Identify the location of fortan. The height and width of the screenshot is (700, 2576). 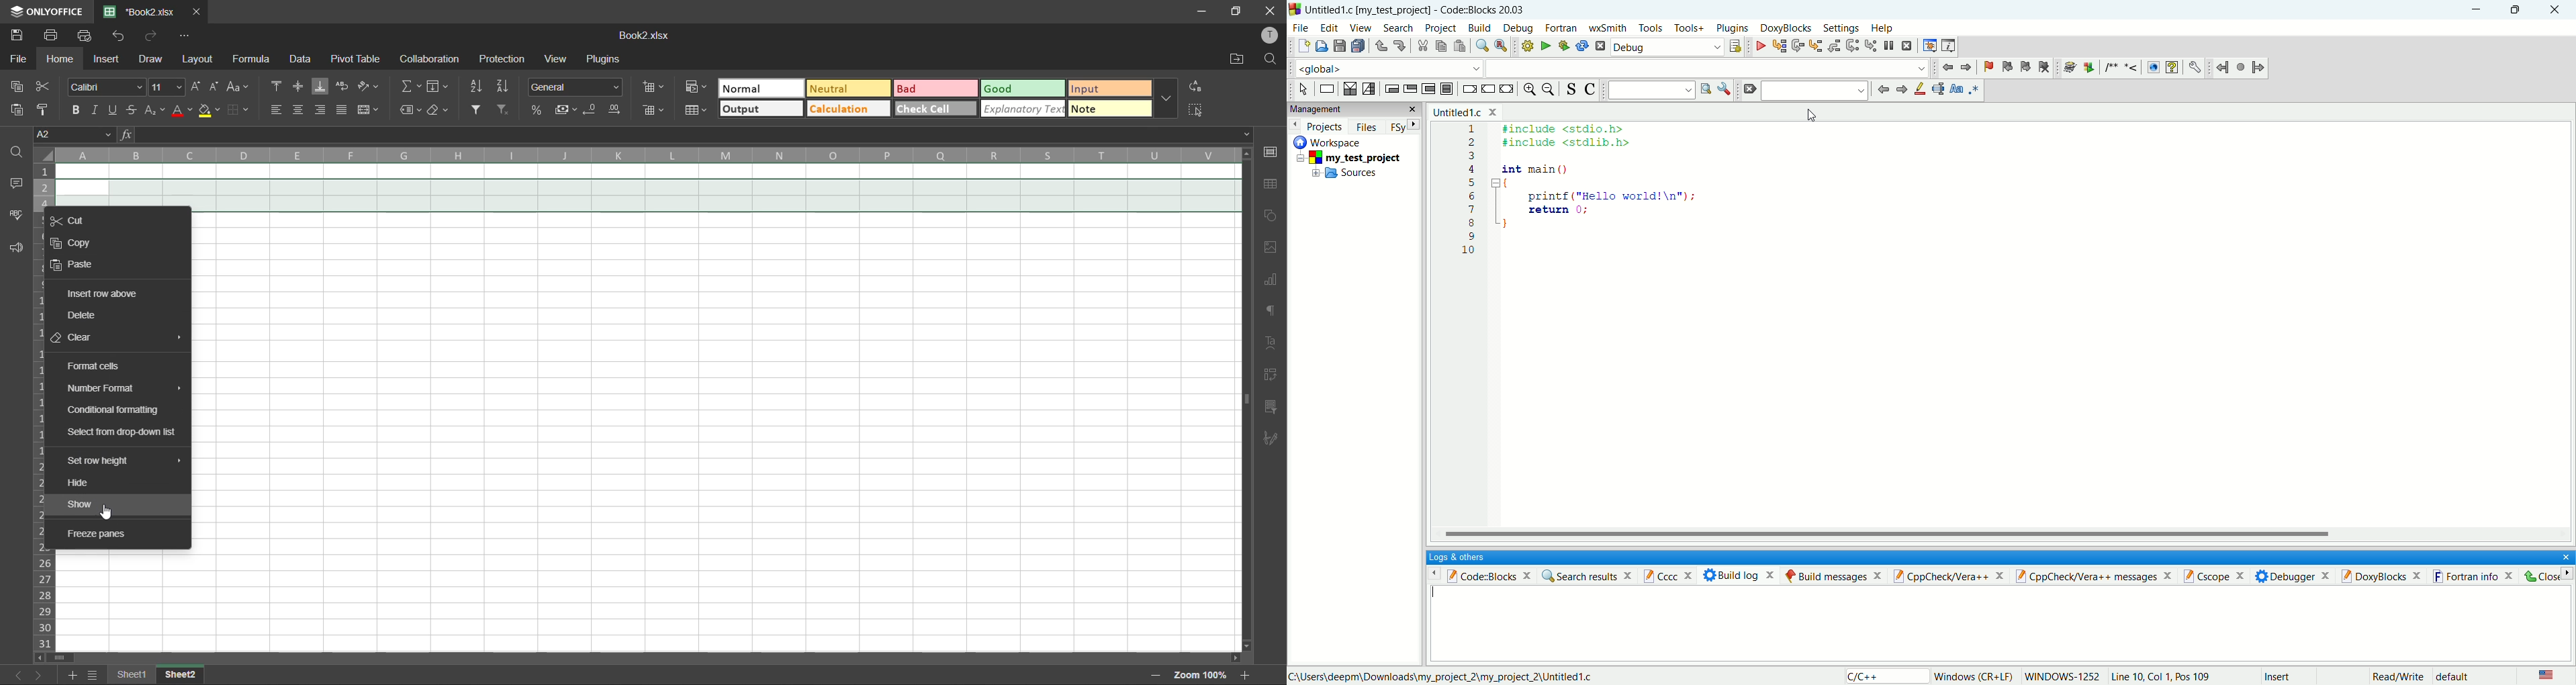
(1563, 29).